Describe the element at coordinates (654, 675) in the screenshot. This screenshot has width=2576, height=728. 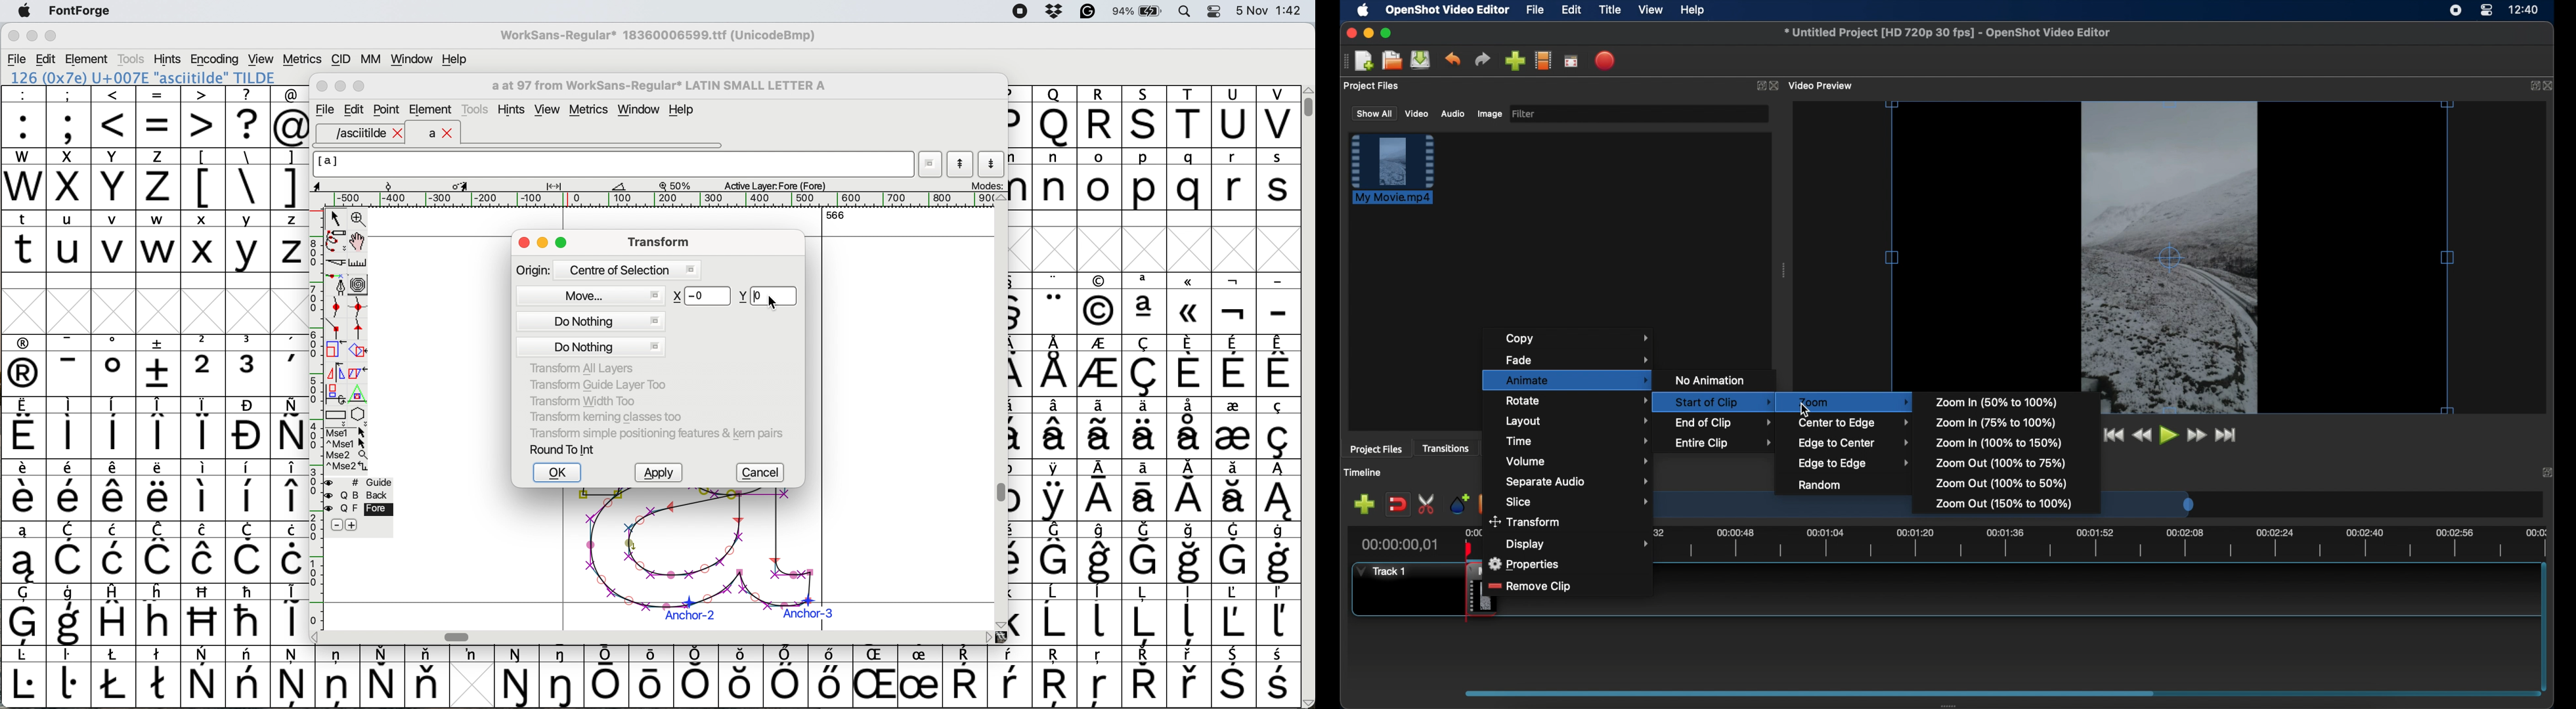
I see `symbol` at that location.